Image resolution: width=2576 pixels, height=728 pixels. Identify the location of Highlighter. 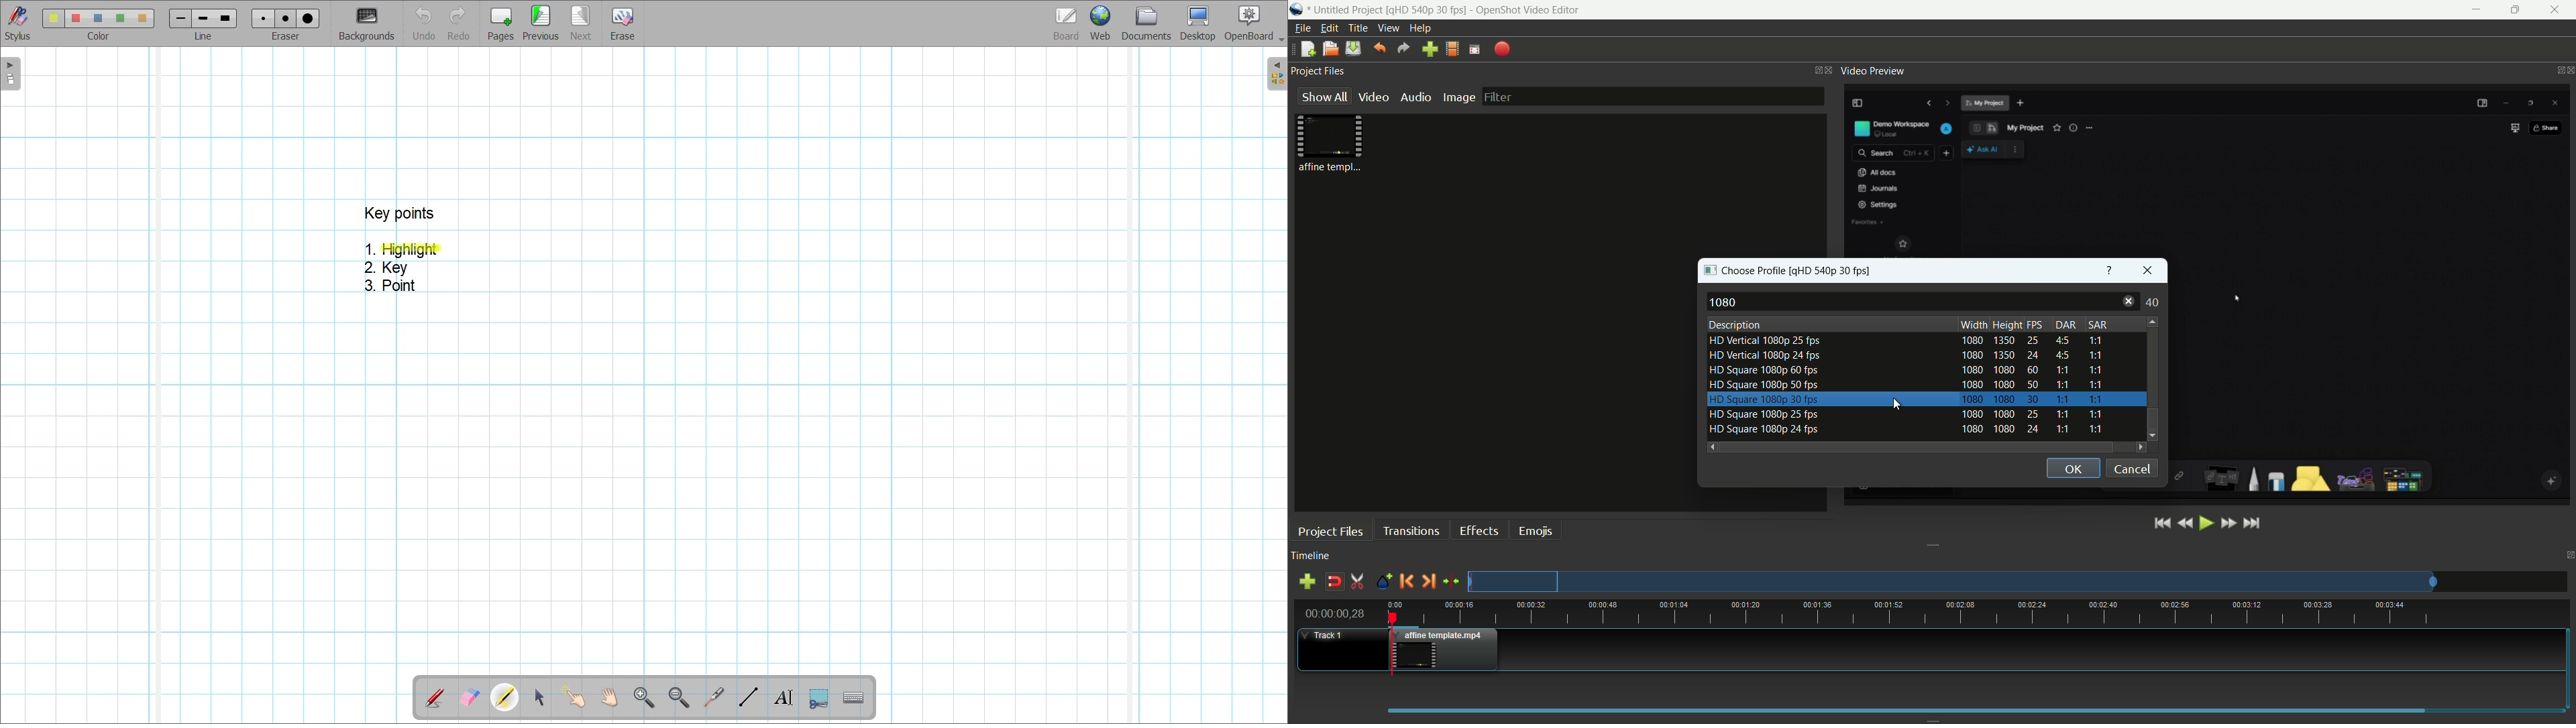
(504, 697).